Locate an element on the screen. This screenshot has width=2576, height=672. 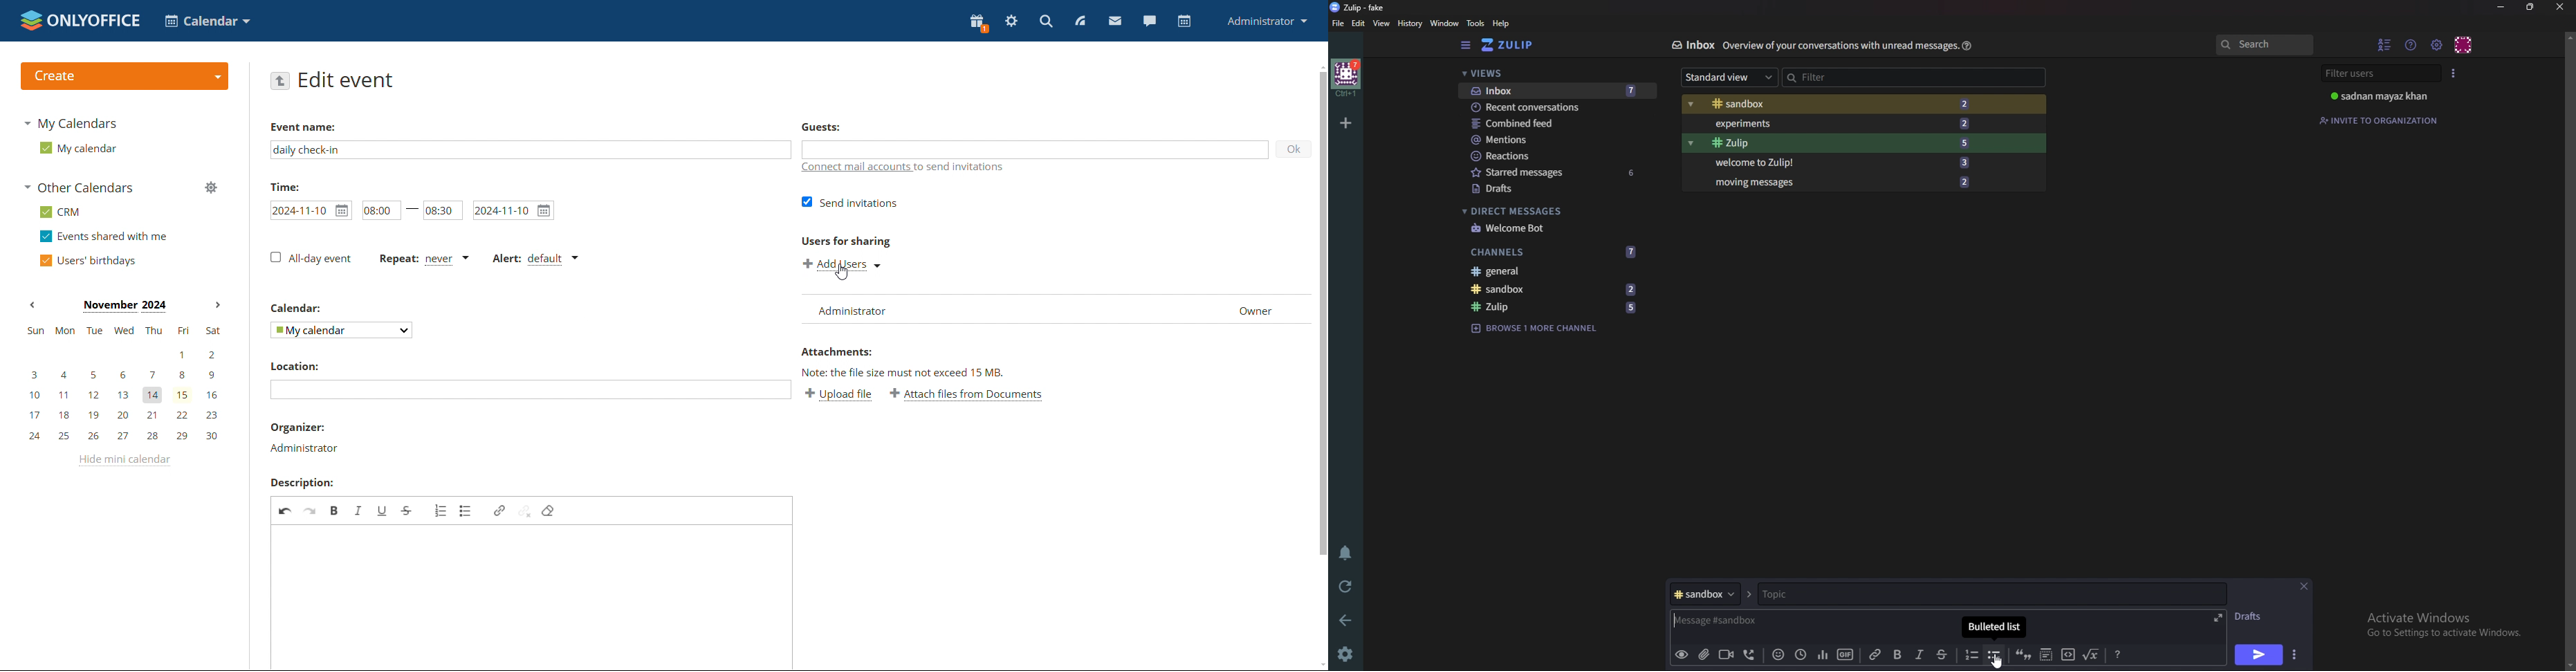
location: is located at coordinates (294, 366).